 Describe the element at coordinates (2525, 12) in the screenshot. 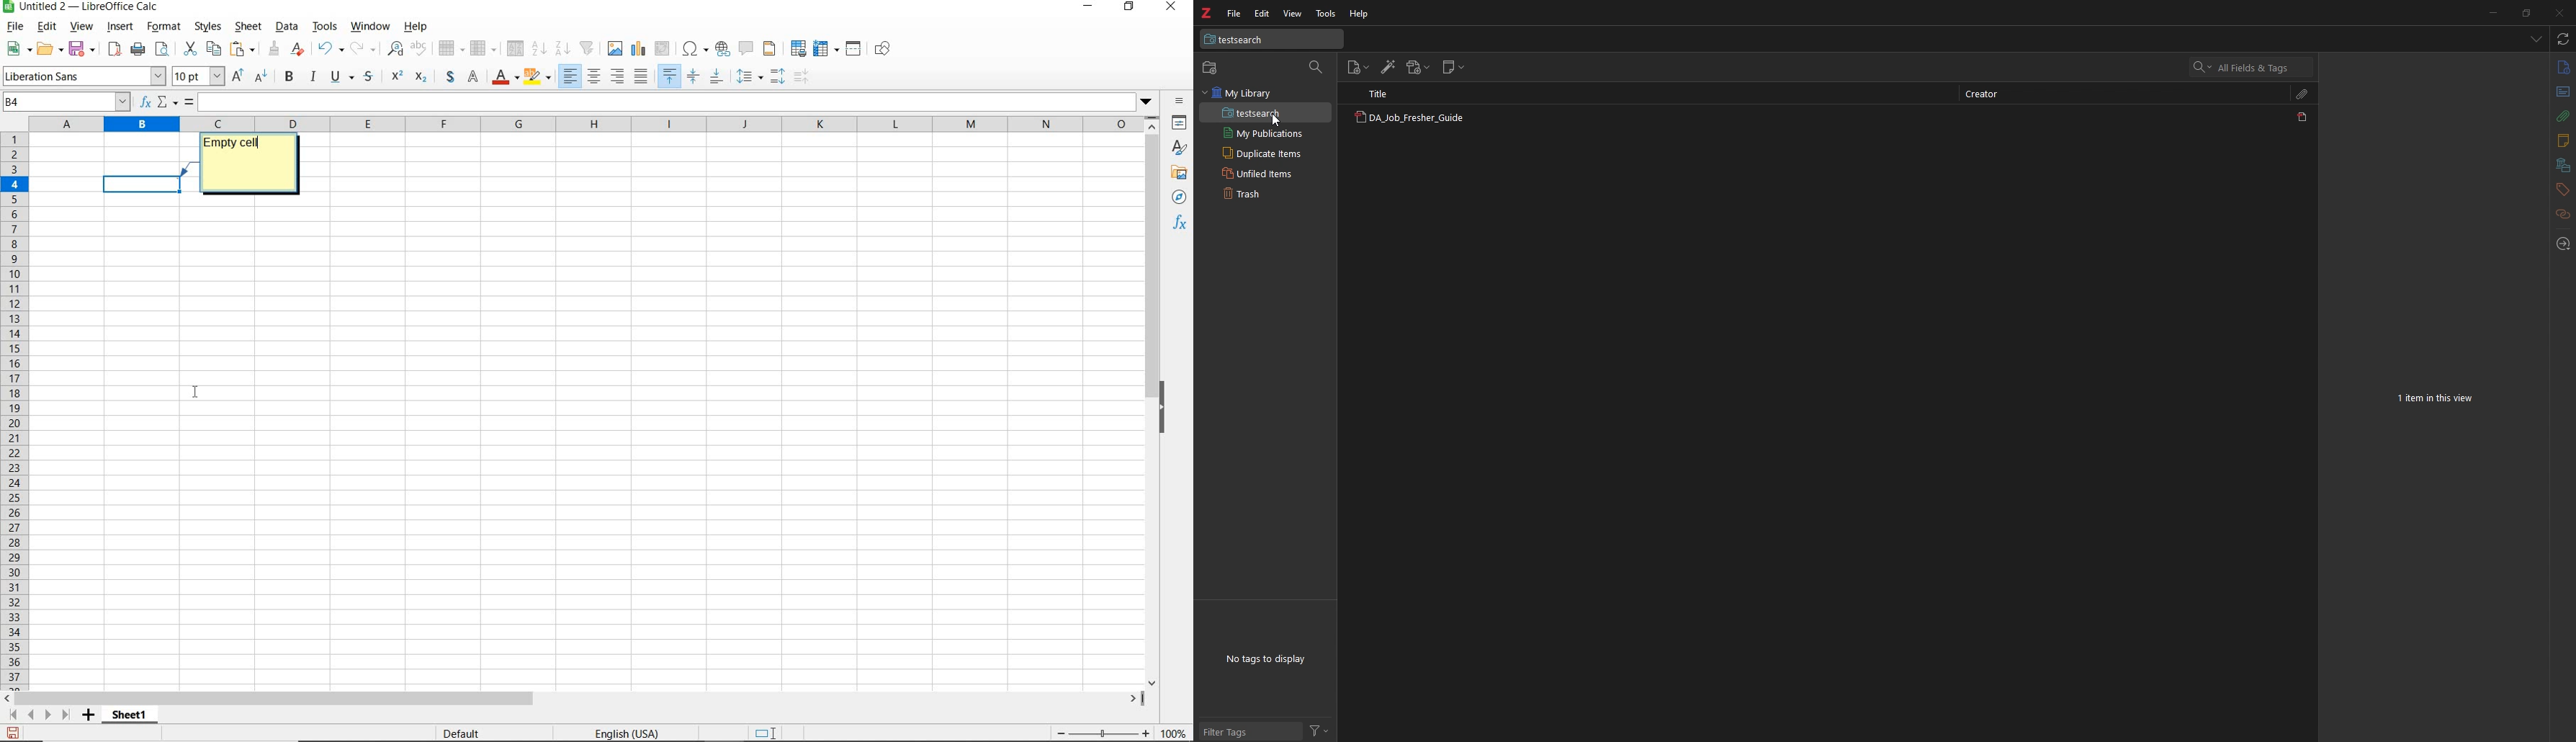

I see `resize` at that location.